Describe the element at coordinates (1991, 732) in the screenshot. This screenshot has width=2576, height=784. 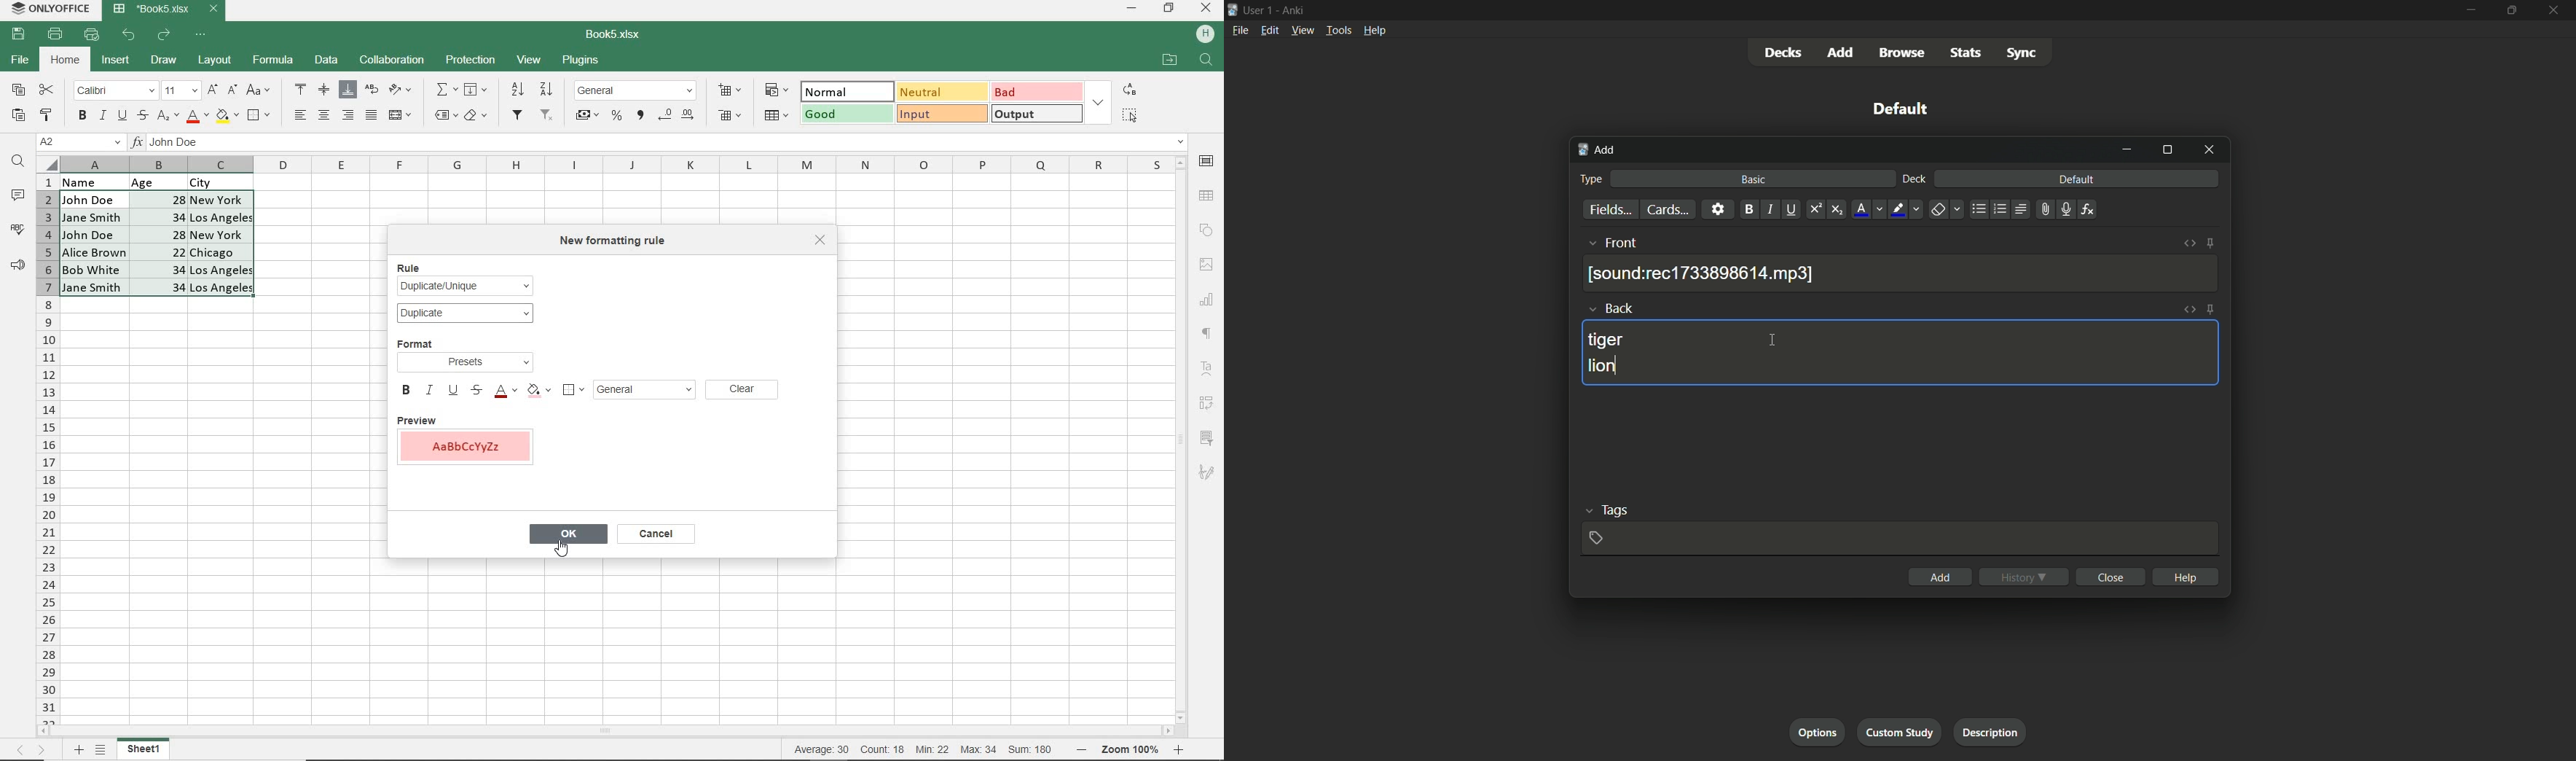
I see `description` at that location.